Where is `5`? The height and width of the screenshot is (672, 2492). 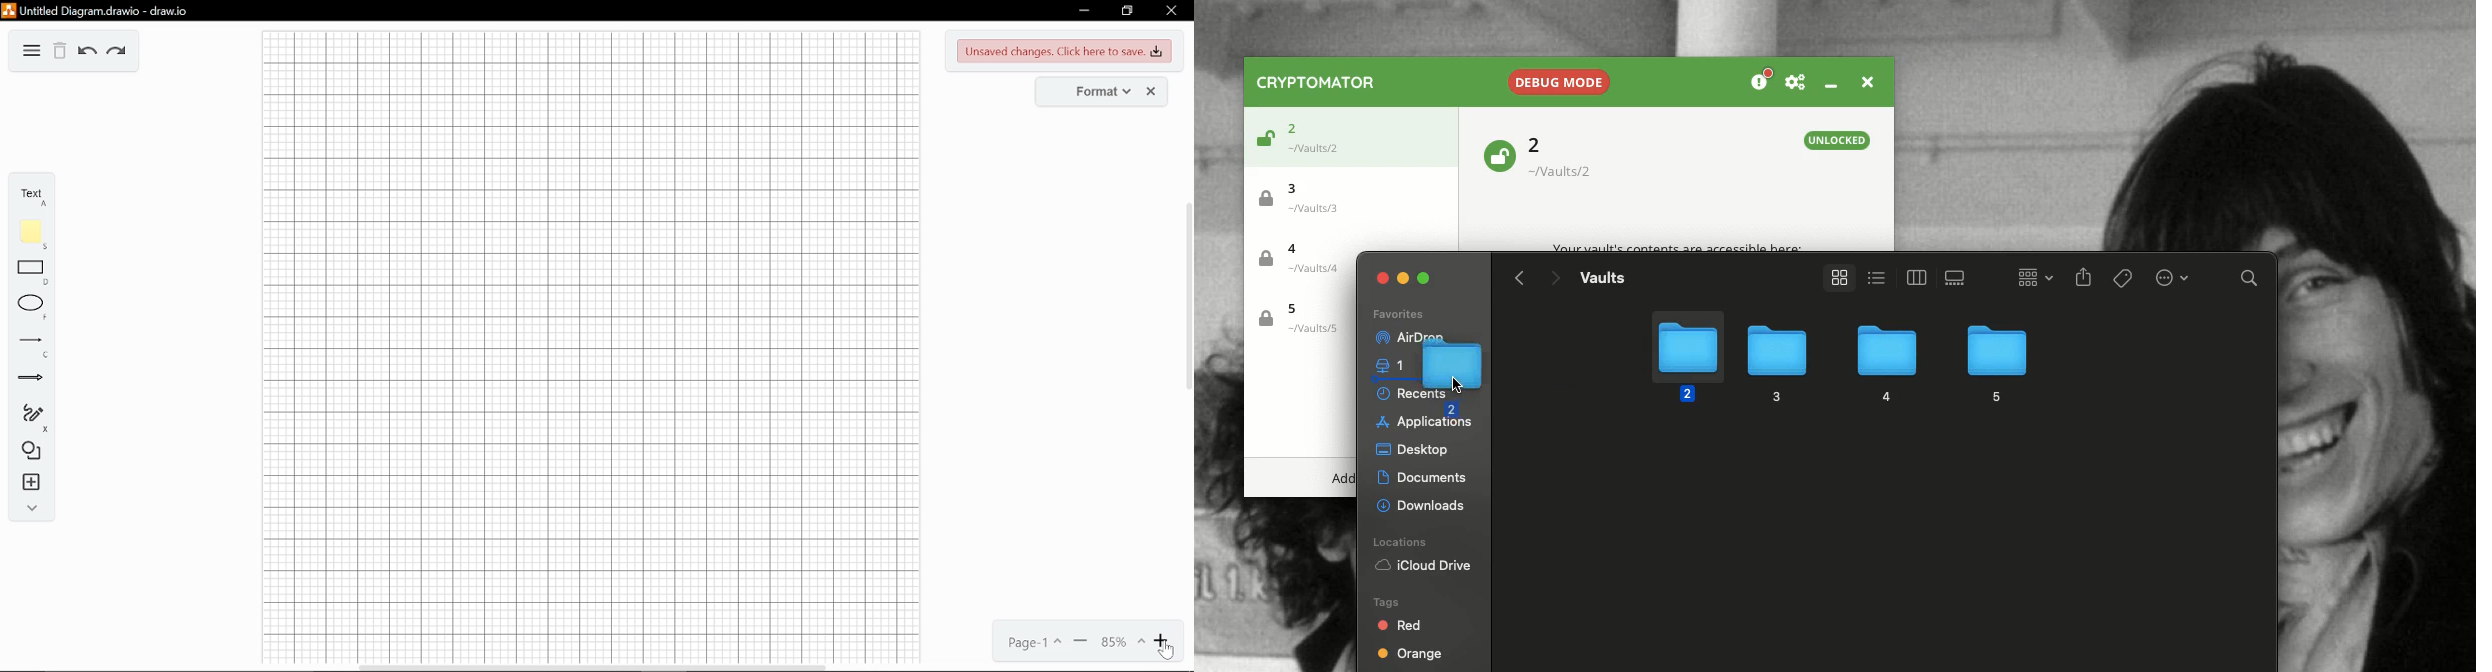 5 is located at coordinates (1995, 361).